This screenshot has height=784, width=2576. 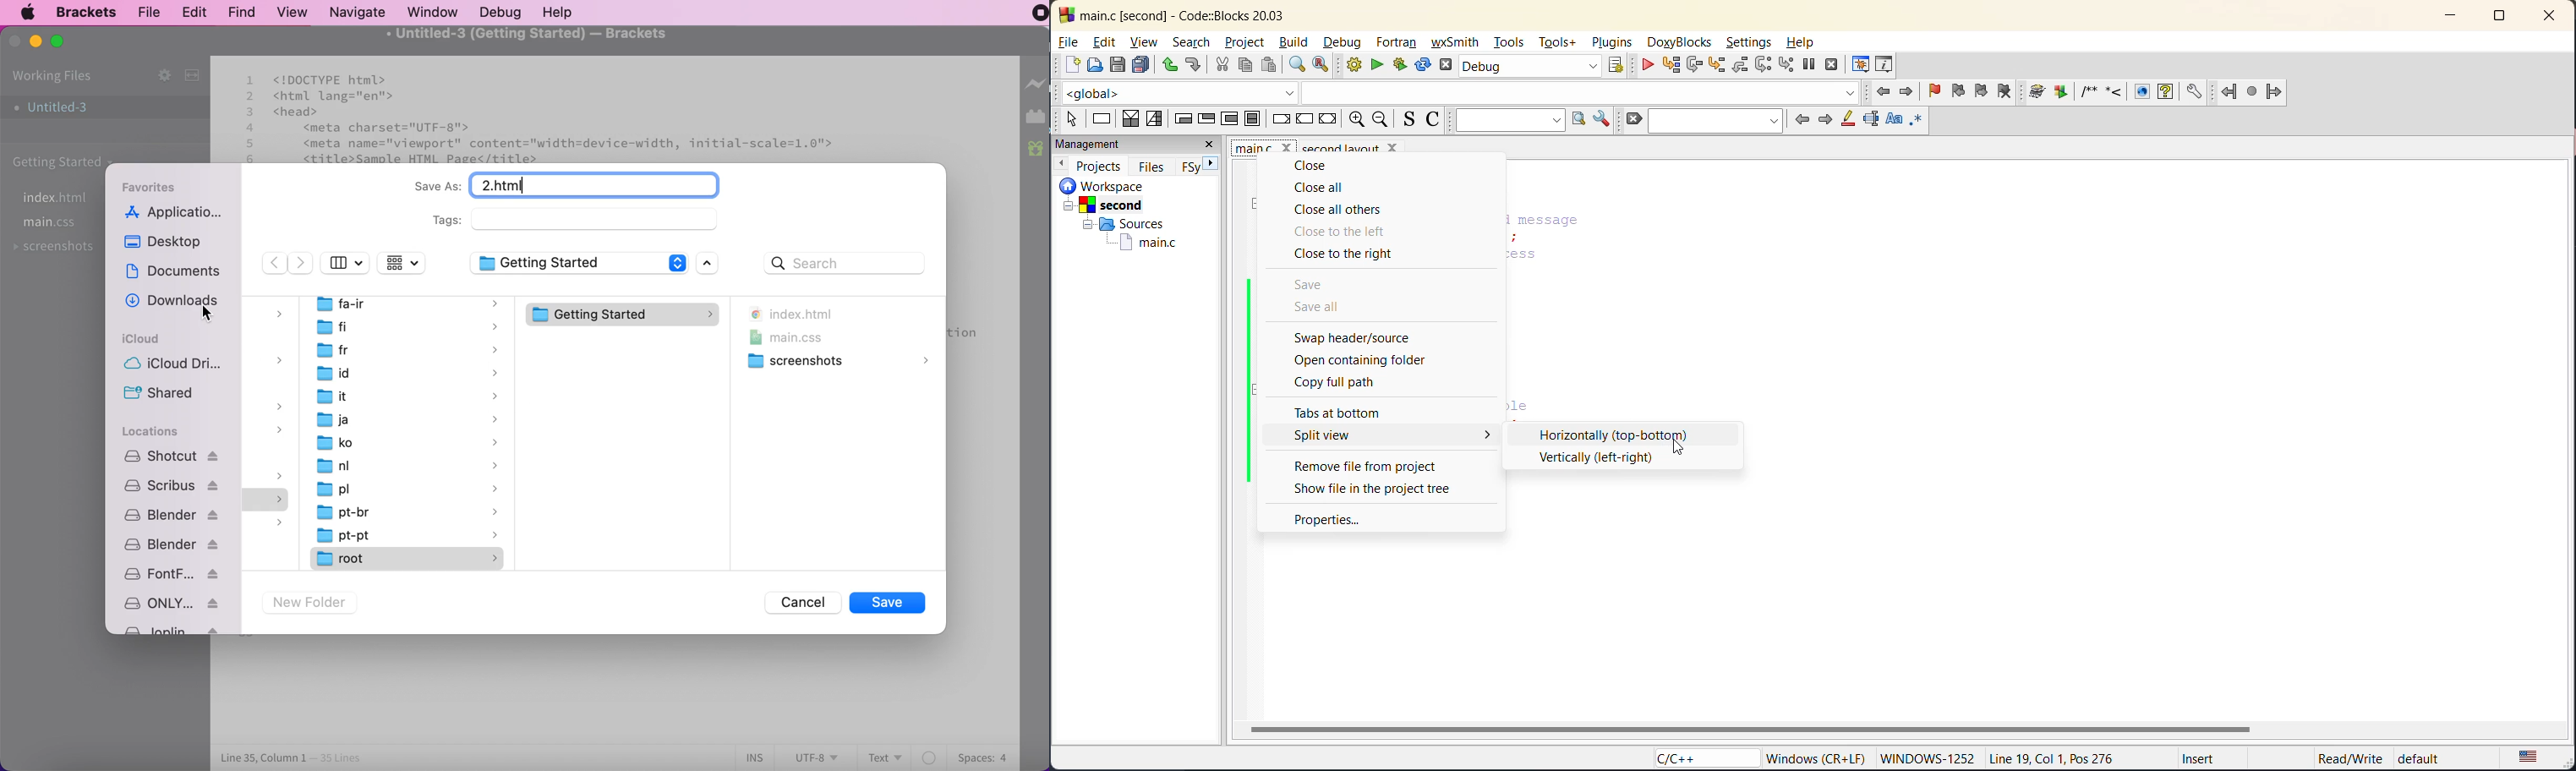 What do you see at coordinates (207, 314) in the screenshot?
I see `cursor` at bounding box center [207, 314].